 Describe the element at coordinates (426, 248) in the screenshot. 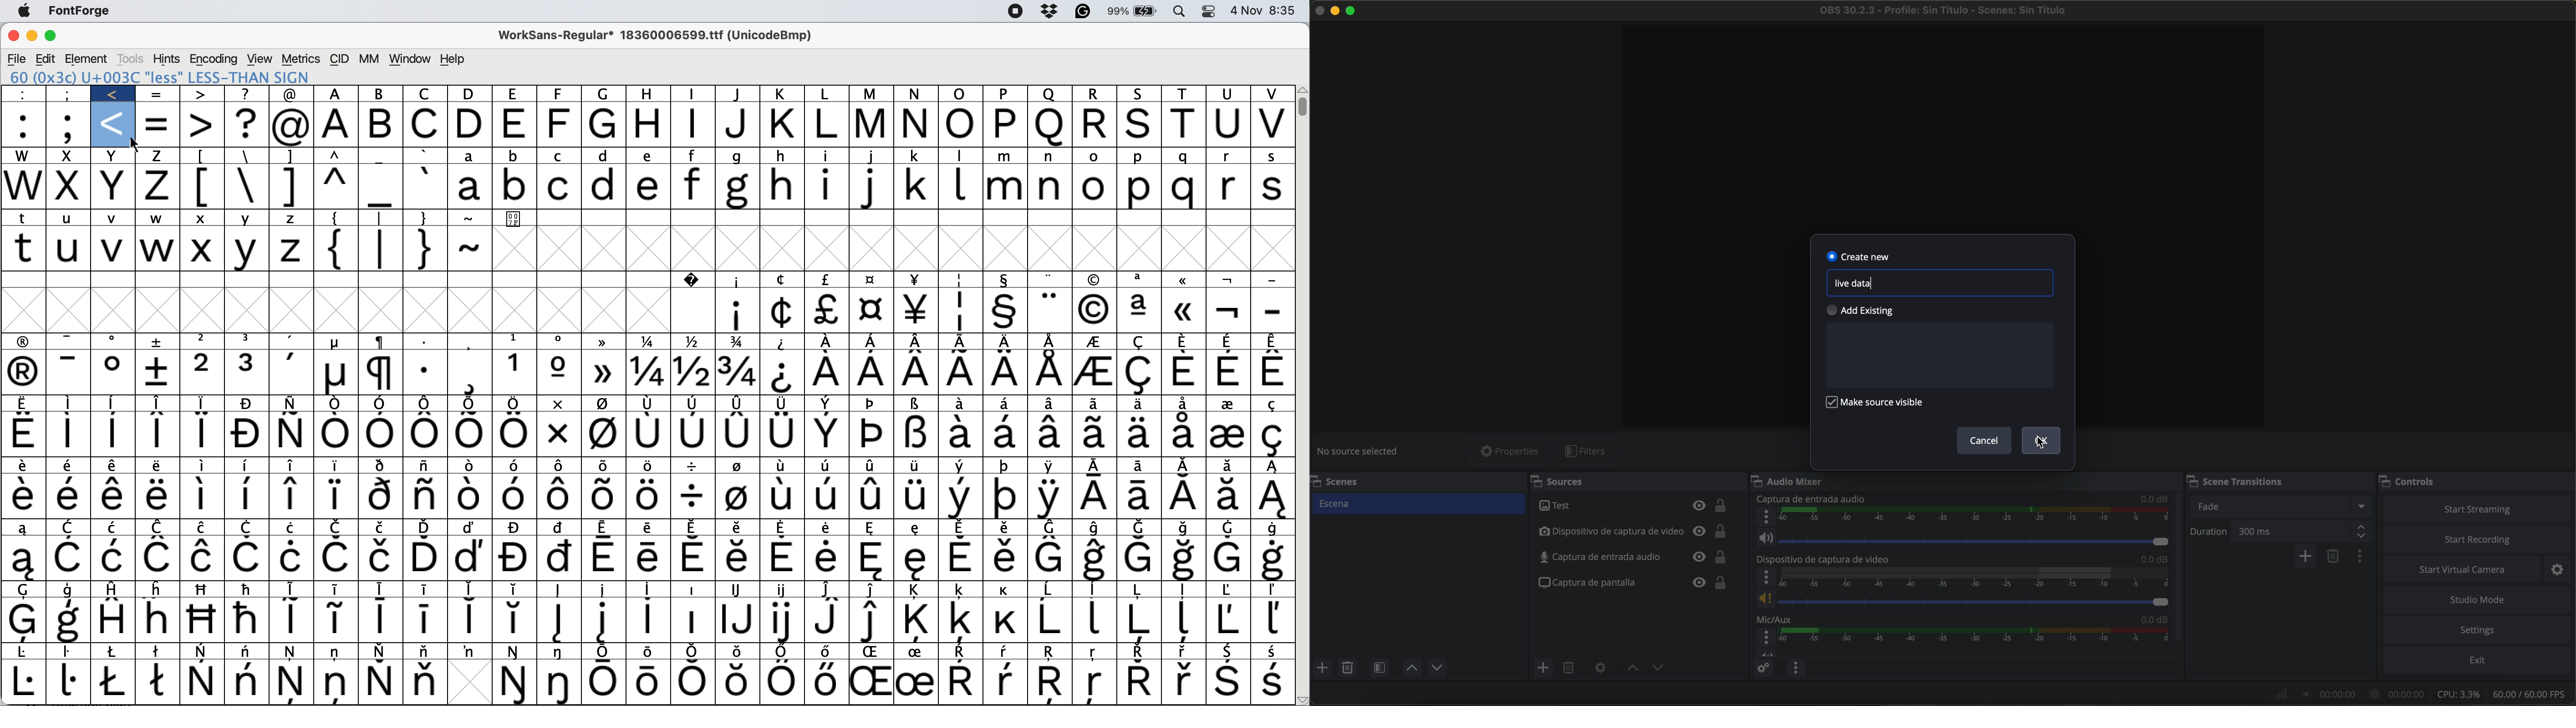

I see `}` at that location.